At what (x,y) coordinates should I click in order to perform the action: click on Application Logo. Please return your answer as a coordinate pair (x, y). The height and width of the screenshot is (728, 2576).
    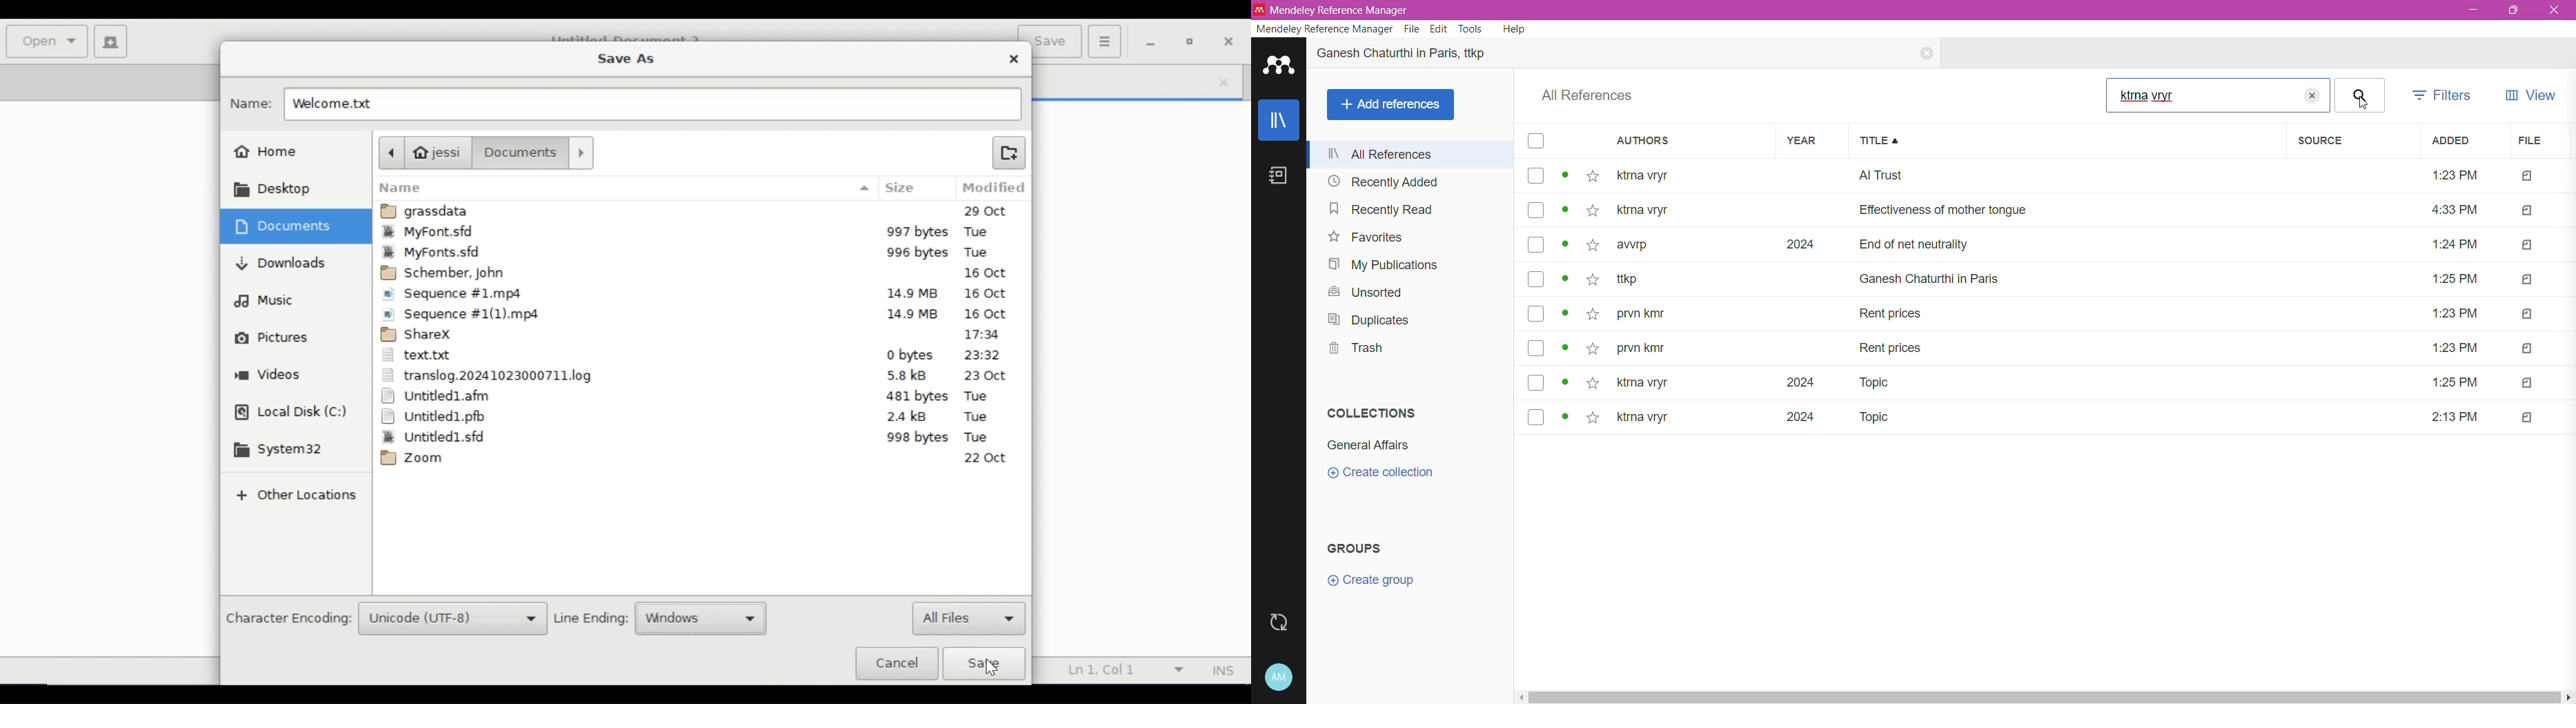
    Looking at the image, I should click on (1279, 68).